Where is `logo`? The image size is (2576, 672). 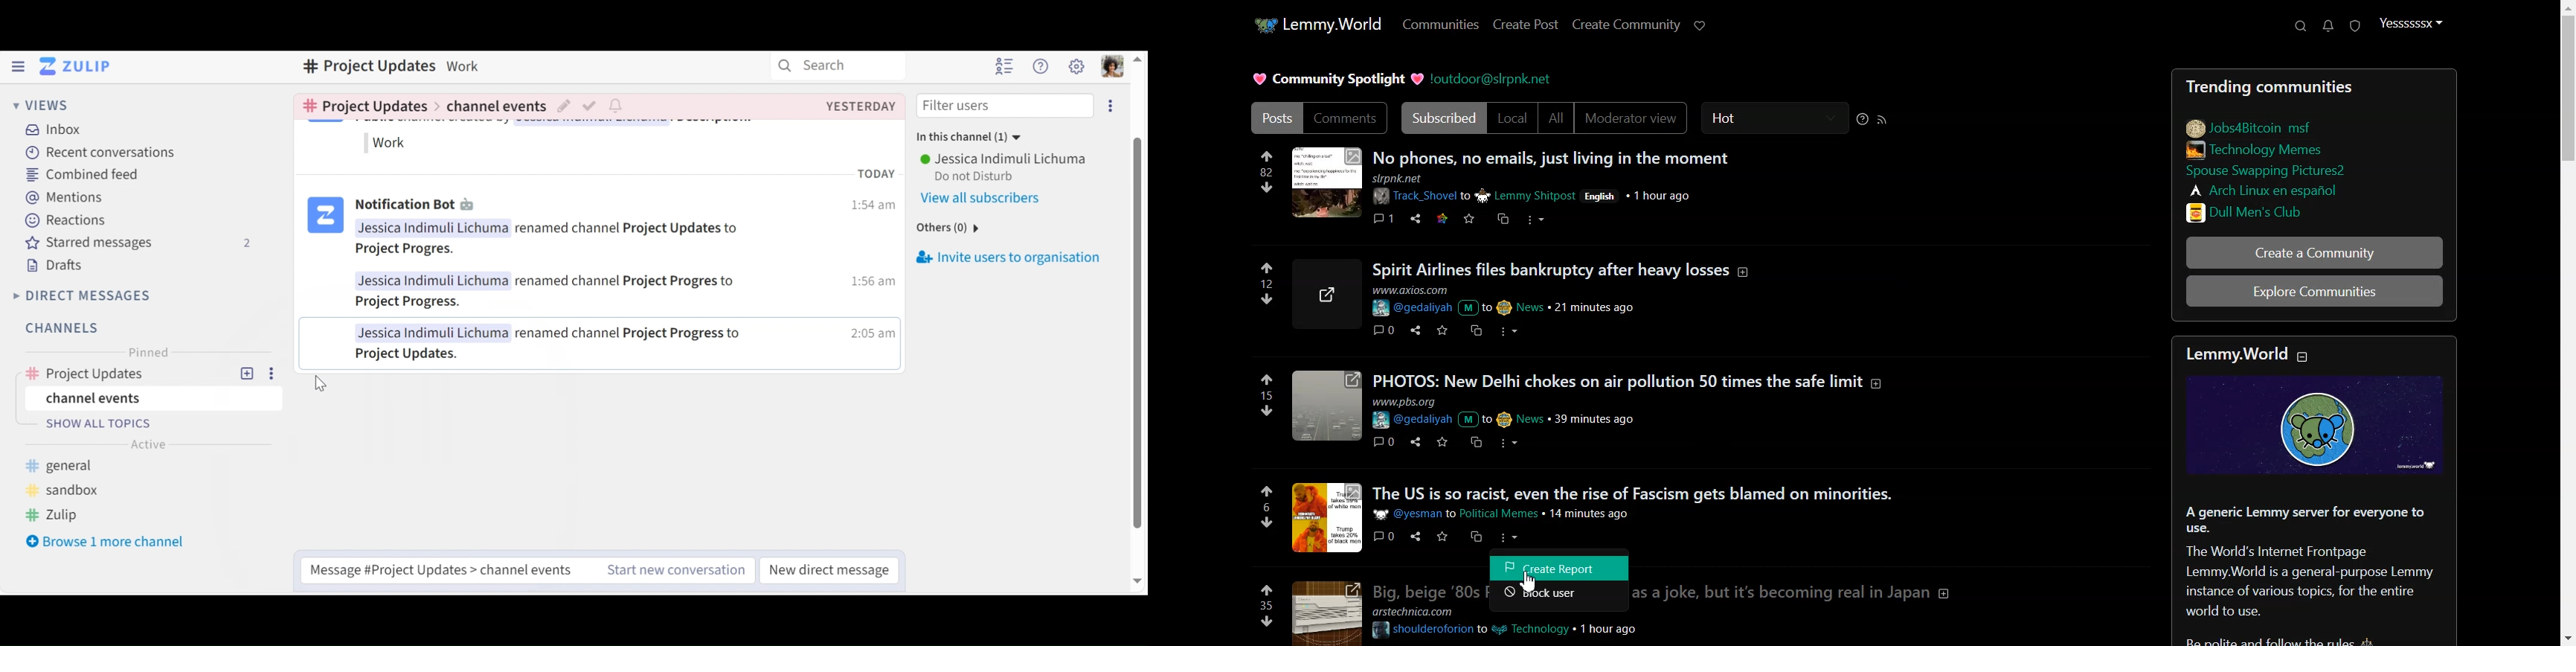
logo is located at coordinates (325, 217).